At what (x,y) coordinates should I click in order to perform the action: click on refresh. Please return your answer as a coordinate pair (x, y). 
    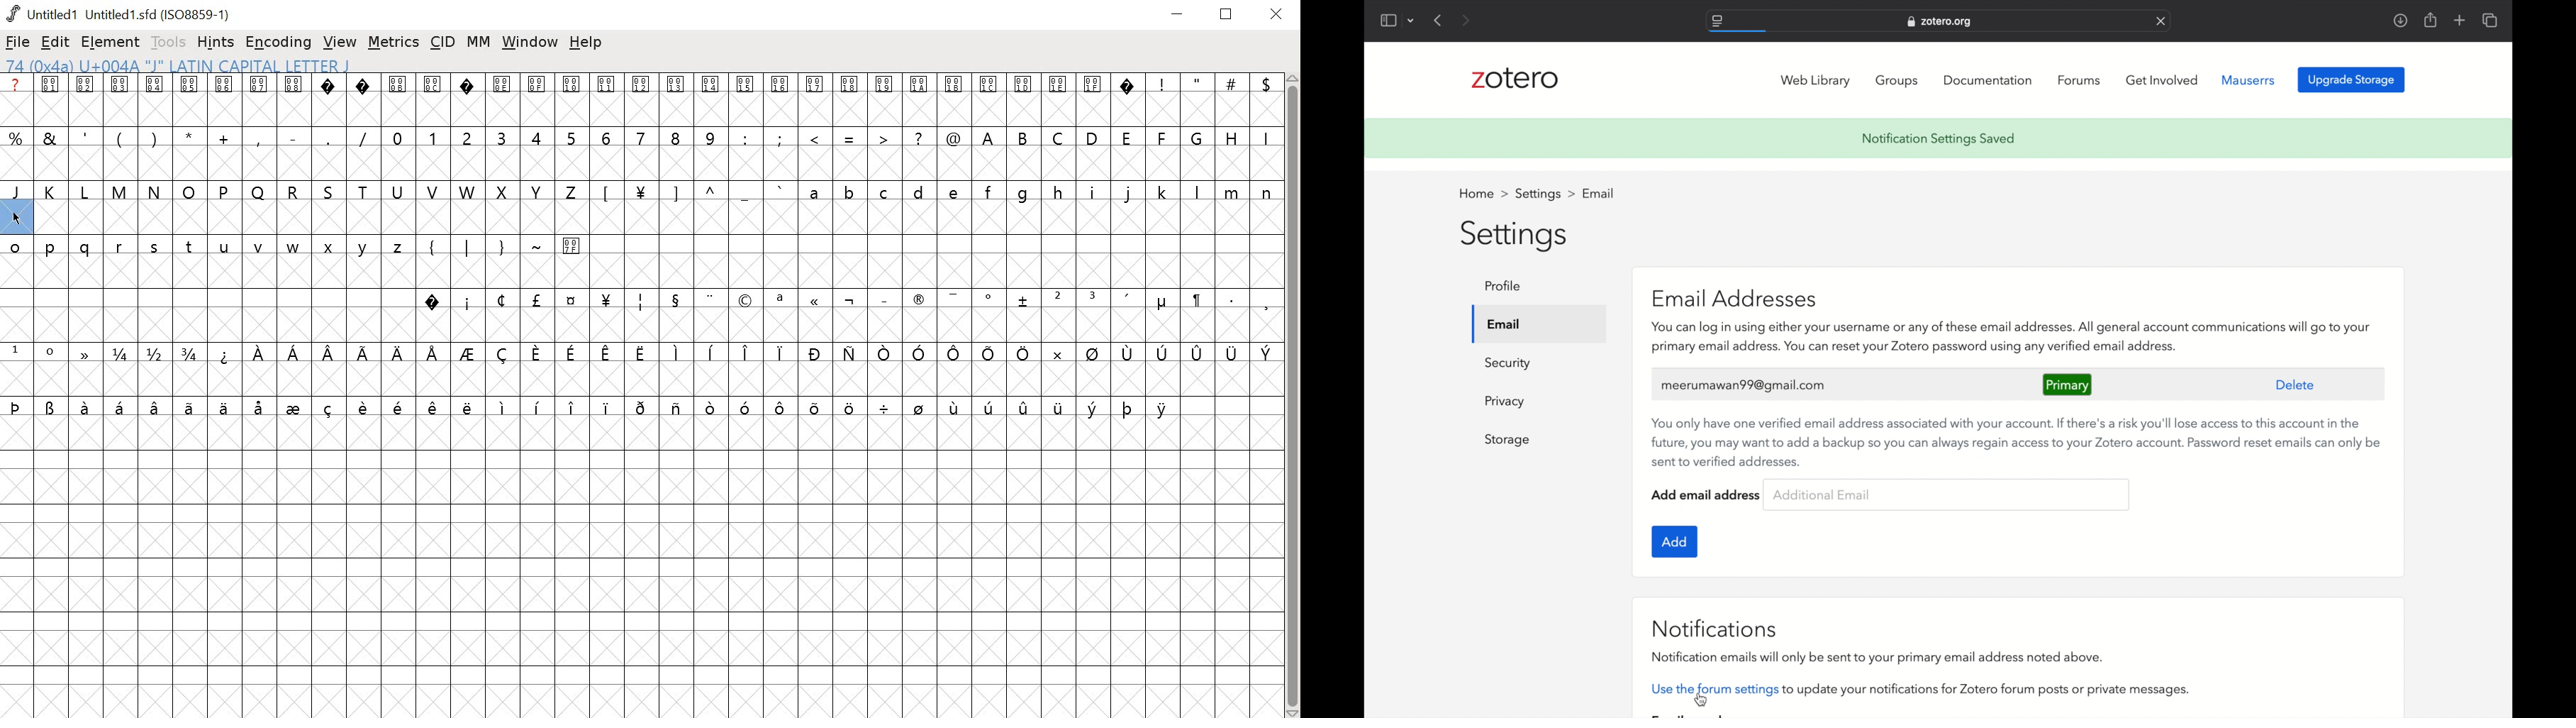
    Looking at the image, I should click on (2161, 21).